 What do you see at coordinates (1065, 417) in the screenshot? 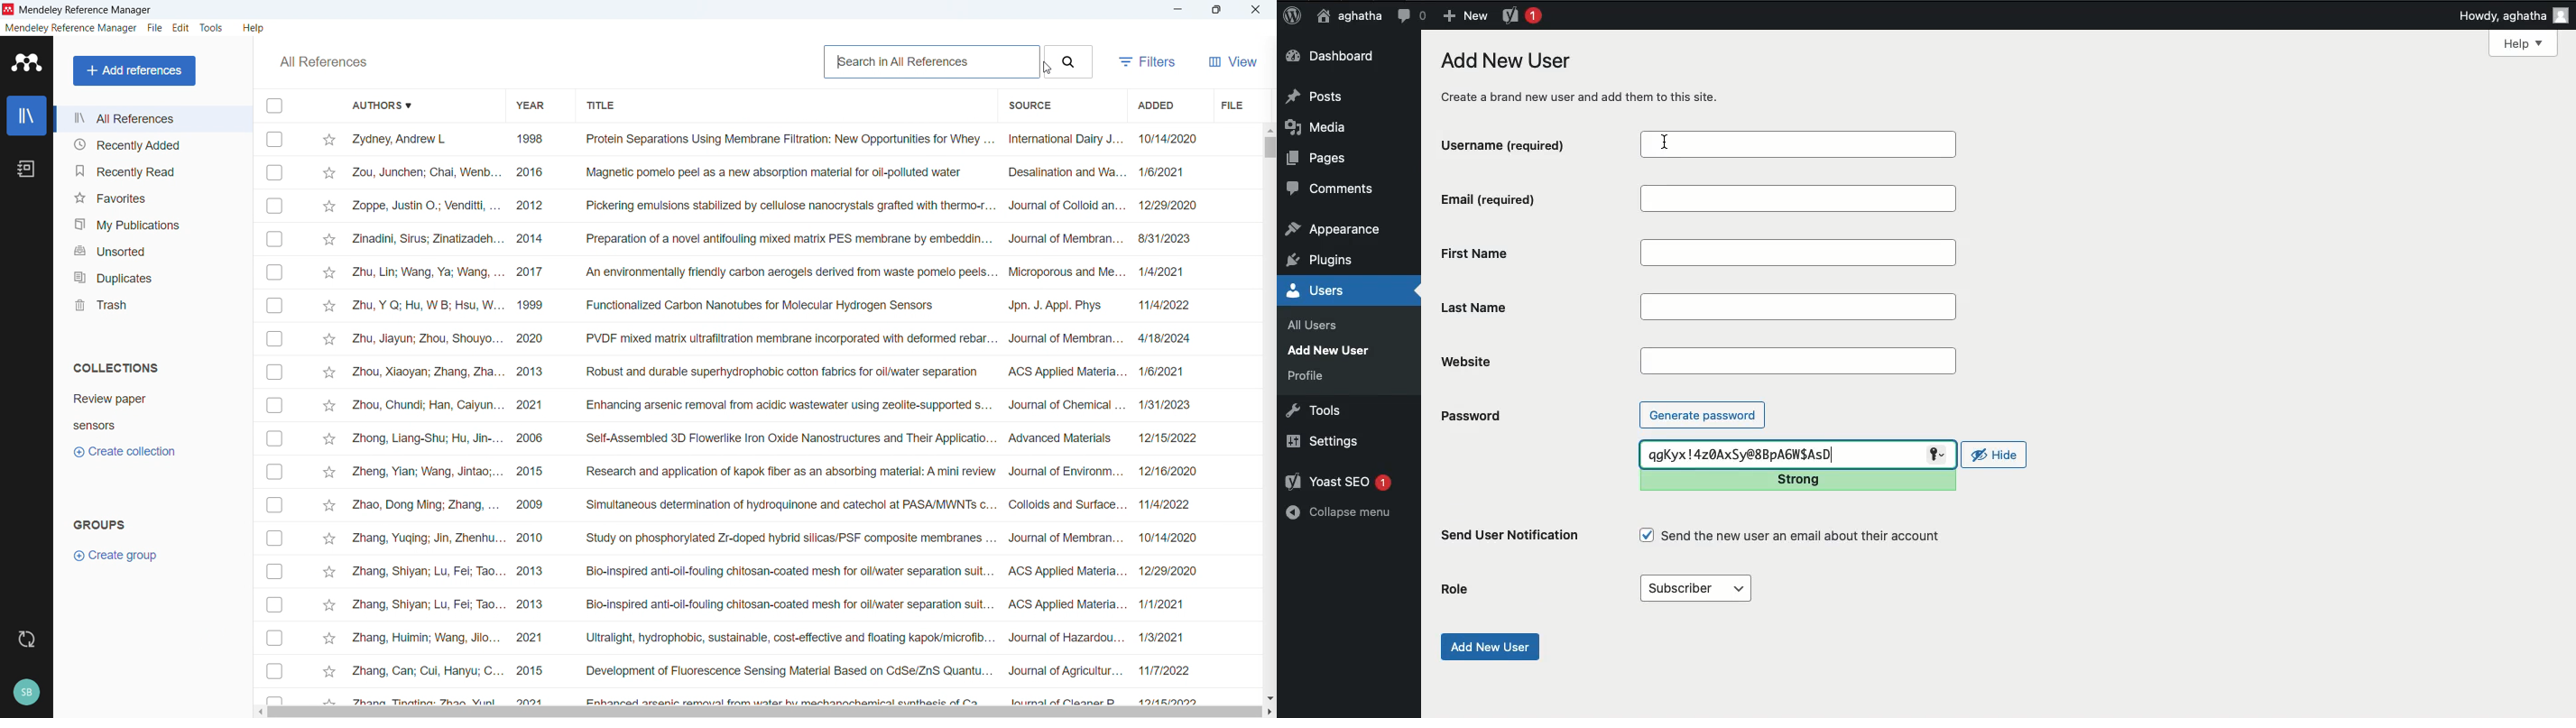
I see `Source of individual entries ` at bounding box center [1065, 417].